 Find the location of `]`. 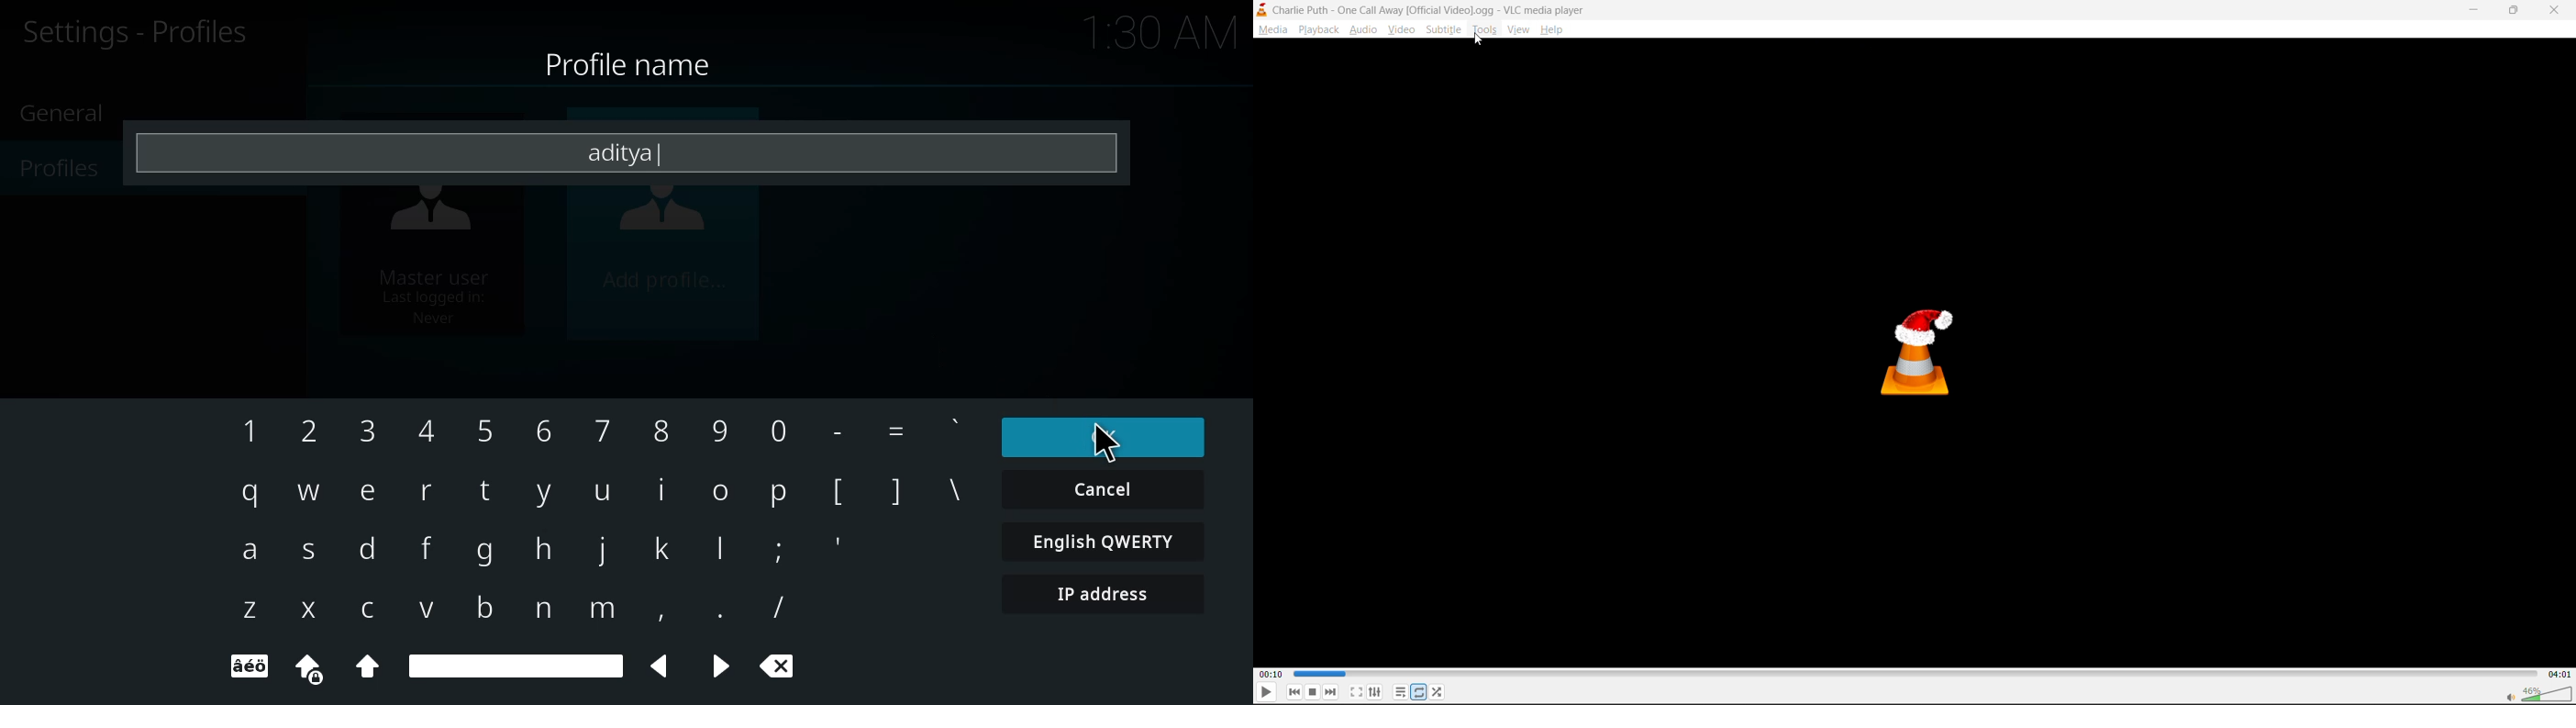

] is located at coordinates (896, 498).